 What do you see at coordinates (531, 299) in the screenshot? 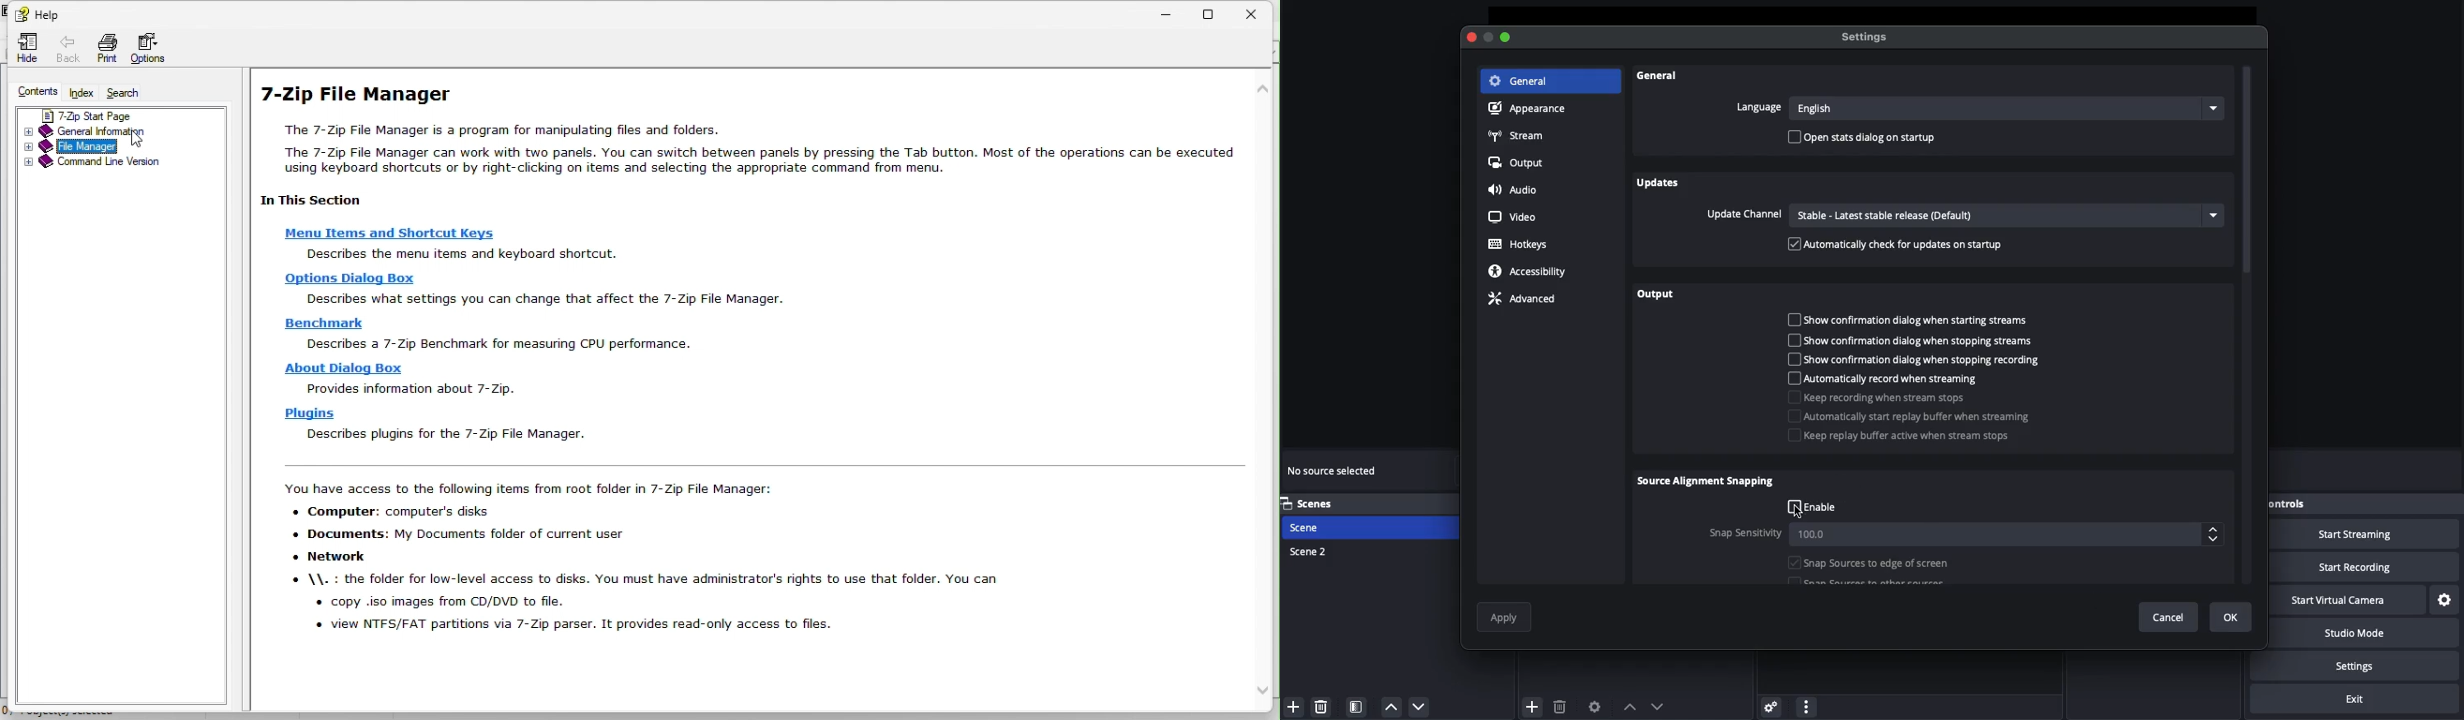
I see `Describe what settings you can change that affect the 7-Zip File Manager` at bounding box center [531, 299].